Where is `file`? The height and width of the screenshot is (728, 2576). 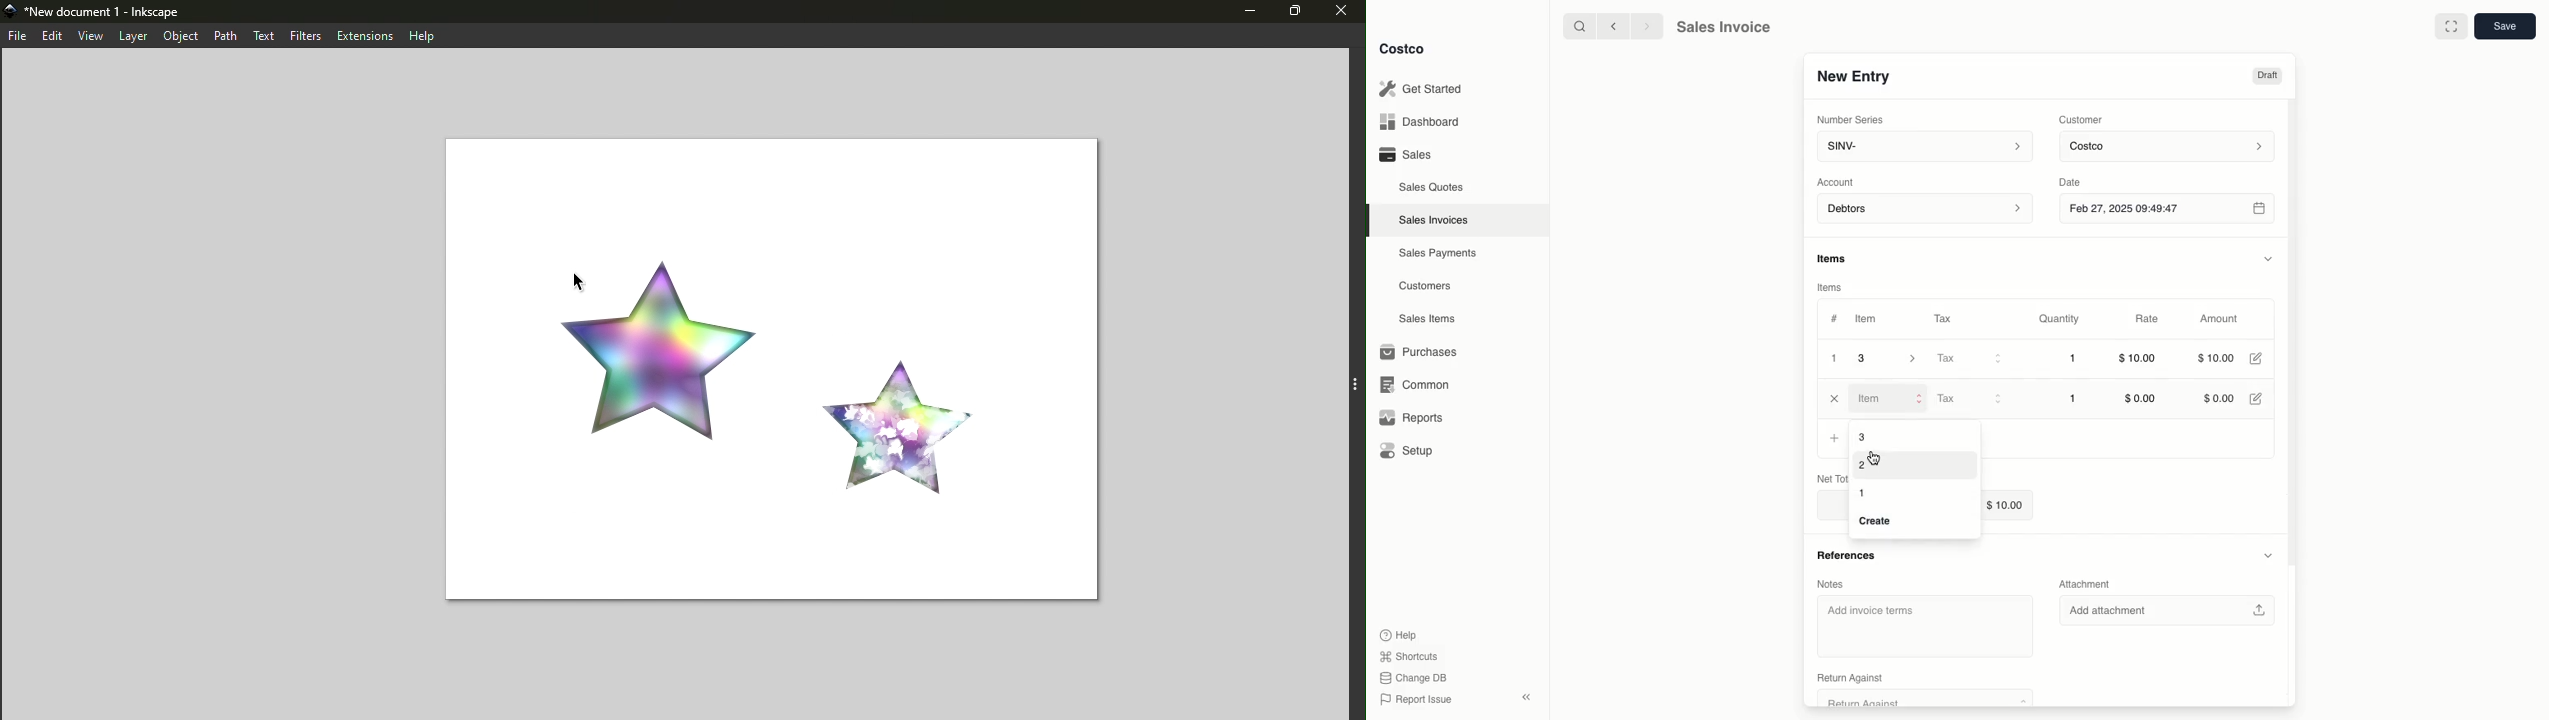 file is located at coordinates (18, 37).